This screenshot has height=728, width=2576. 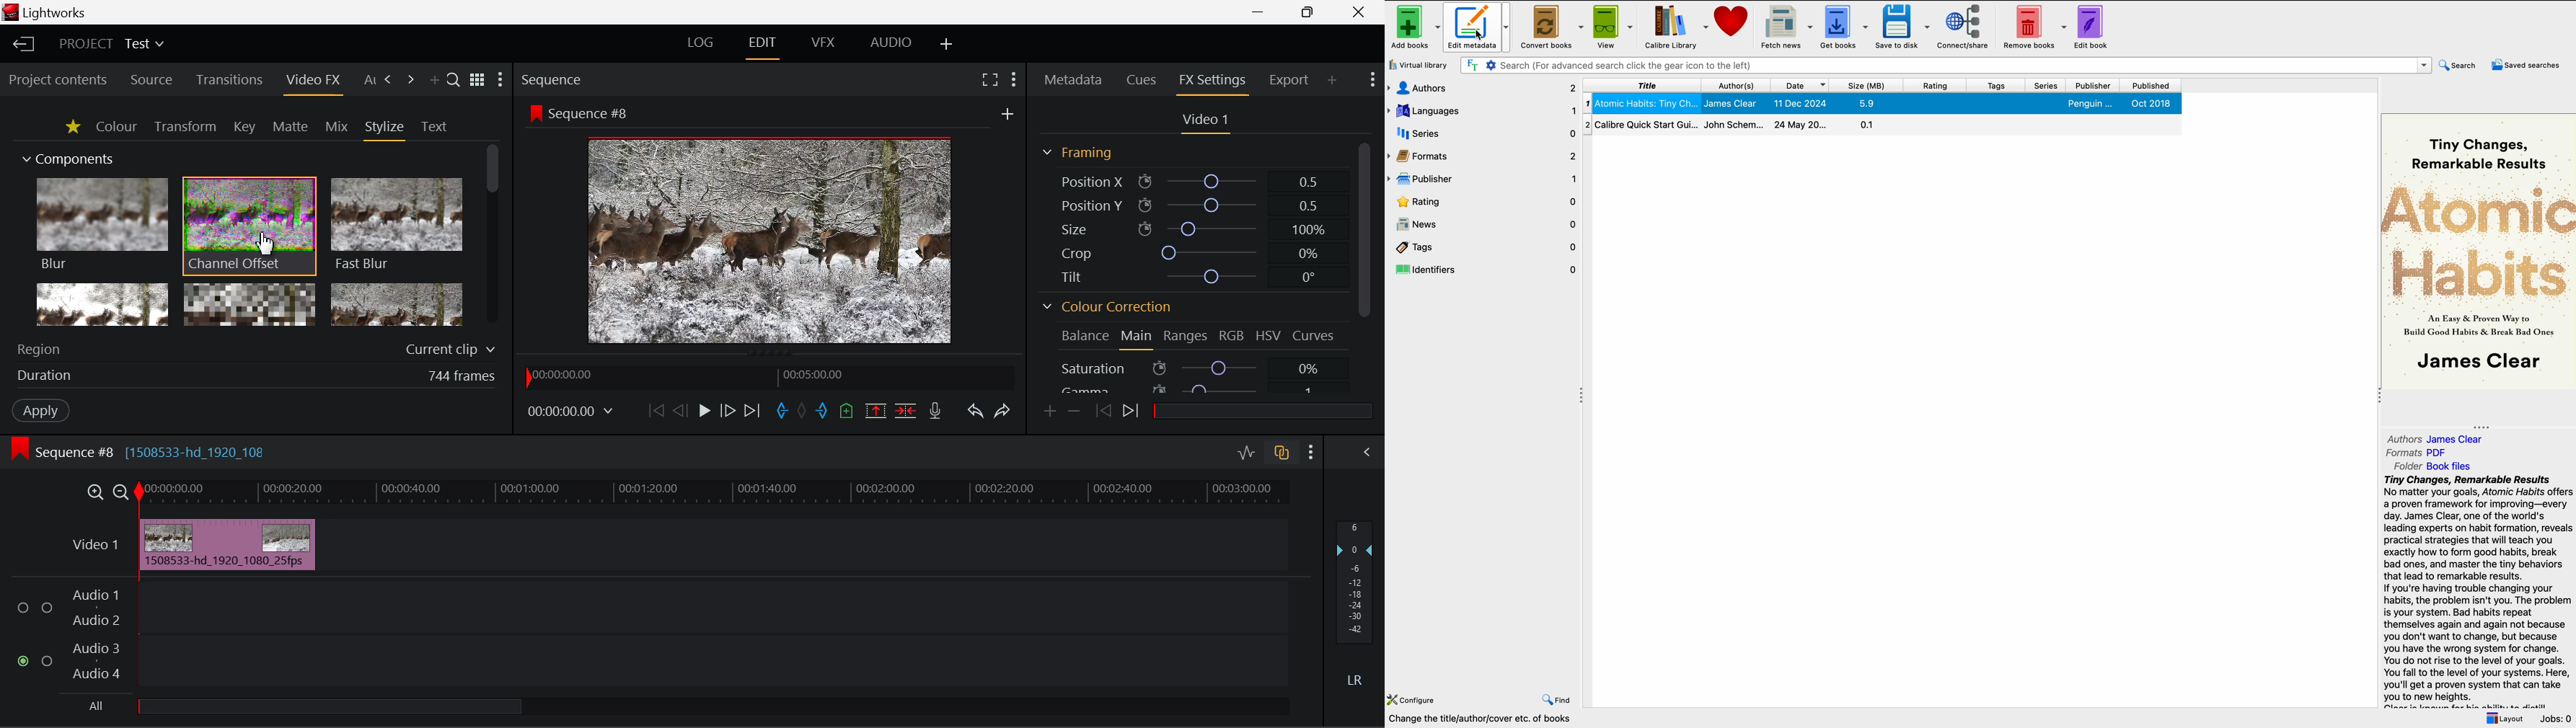 I want to click on Apply, so click(x=42, y=412).